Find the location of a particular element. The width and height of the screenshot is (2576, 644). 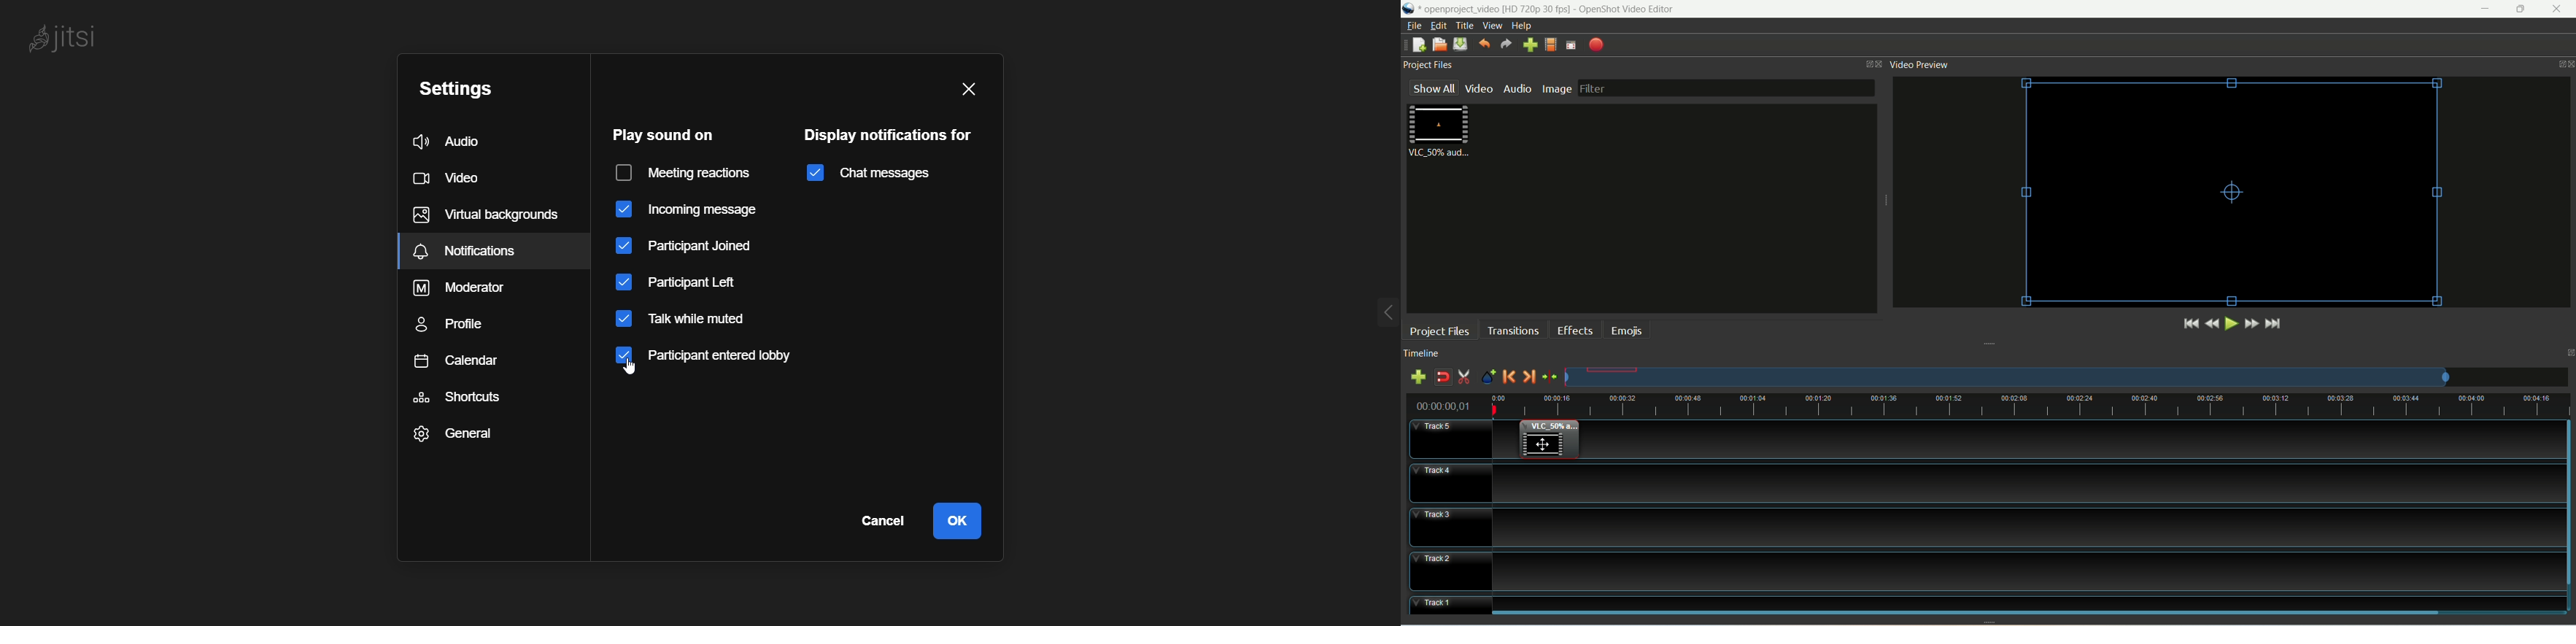

talk while muted is located at coordinates (689, 320).